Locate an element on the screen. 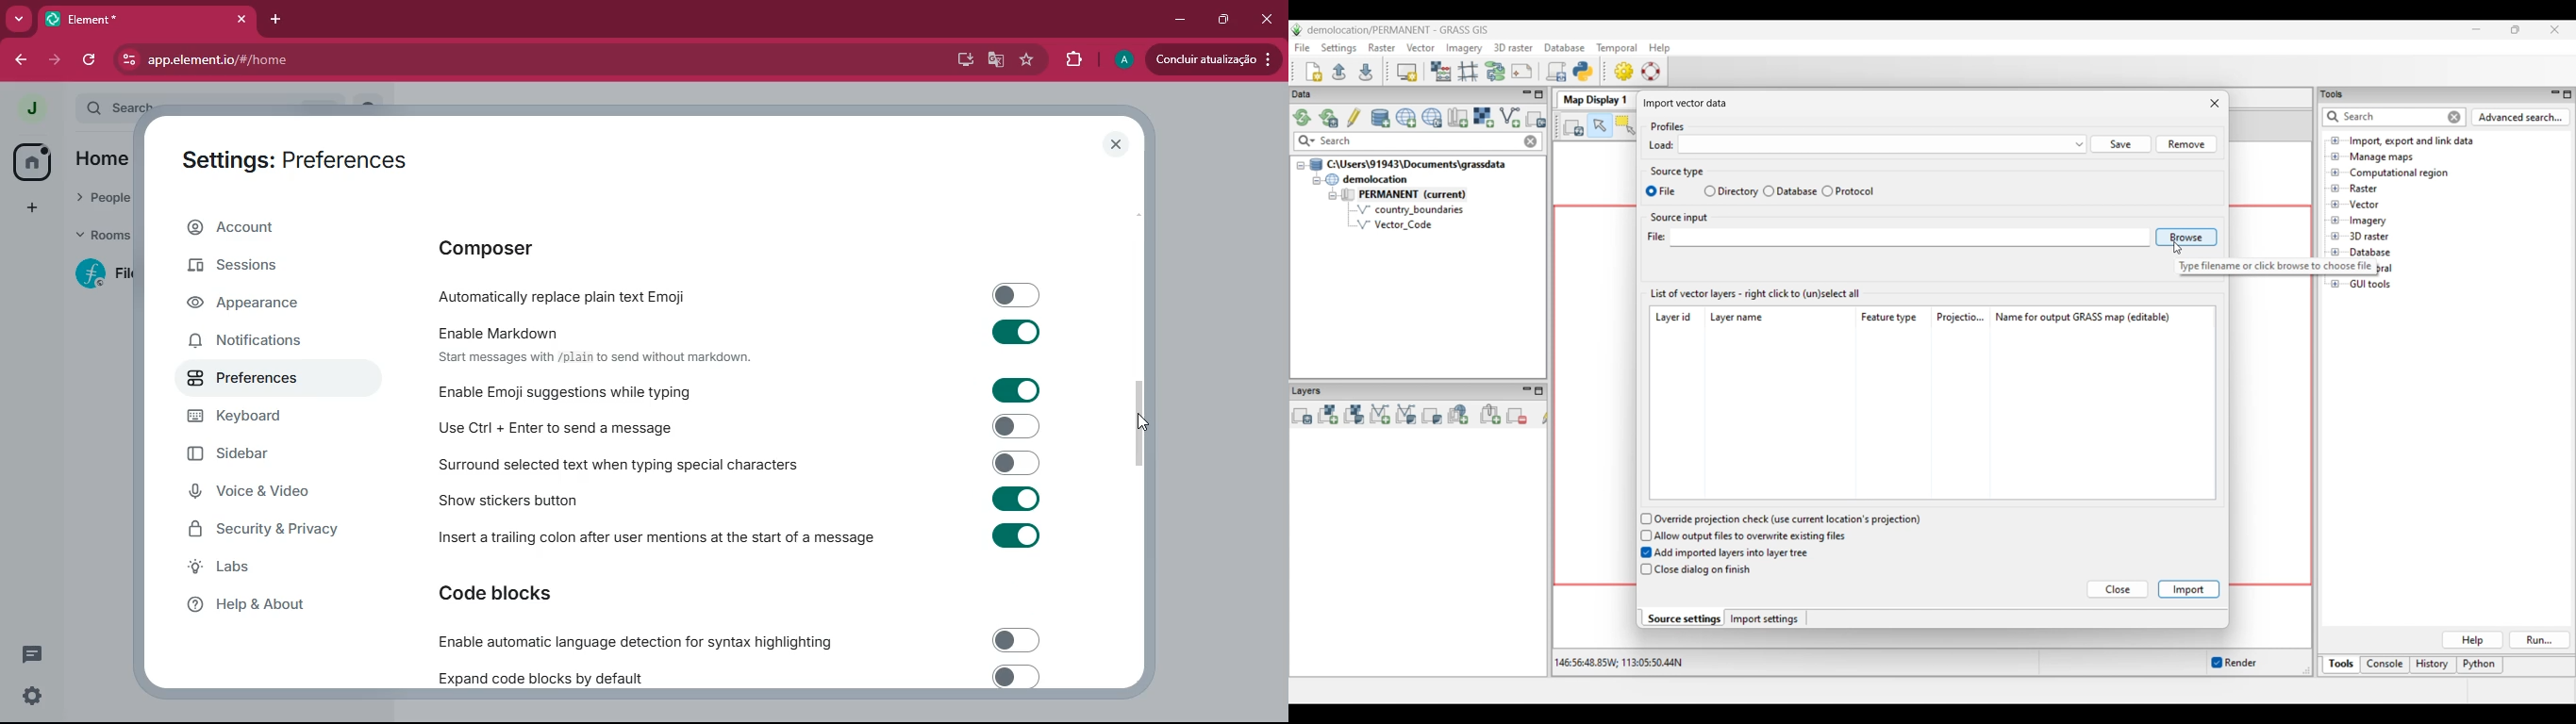  Enable automatic language detection for syntax highlighting  is located at coordinates (731, 640).